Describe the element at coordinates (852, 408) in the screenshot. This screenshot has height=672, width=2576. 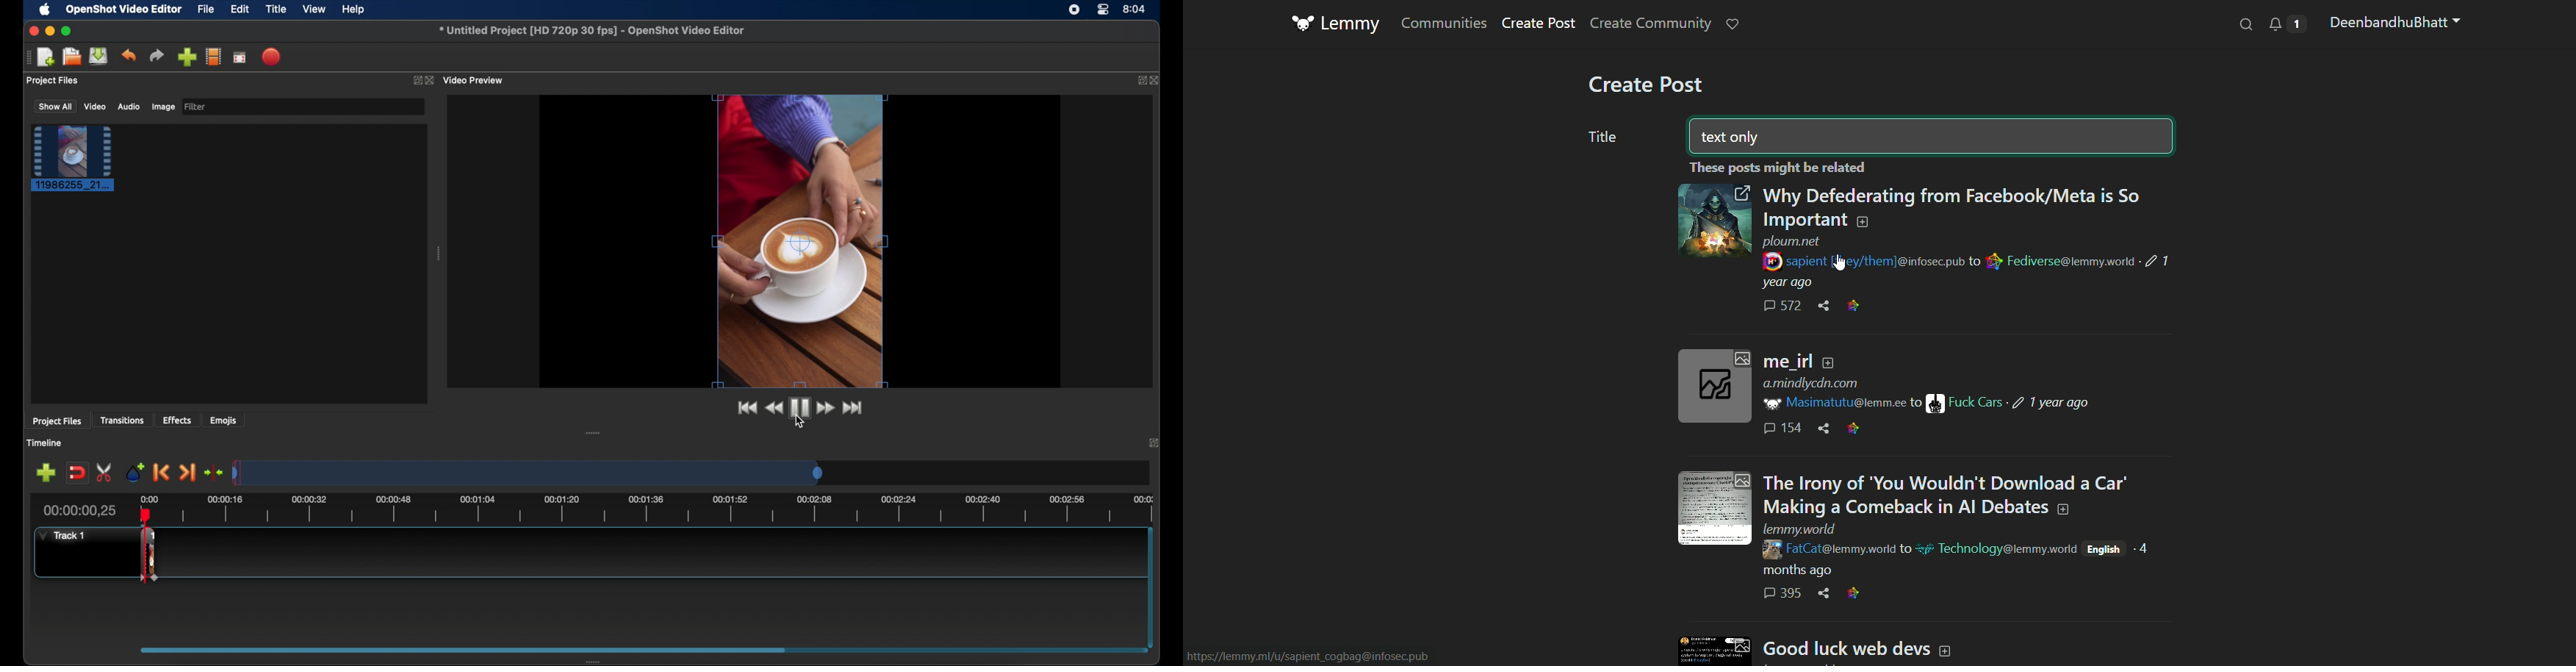
I see `jump to end` at that location.